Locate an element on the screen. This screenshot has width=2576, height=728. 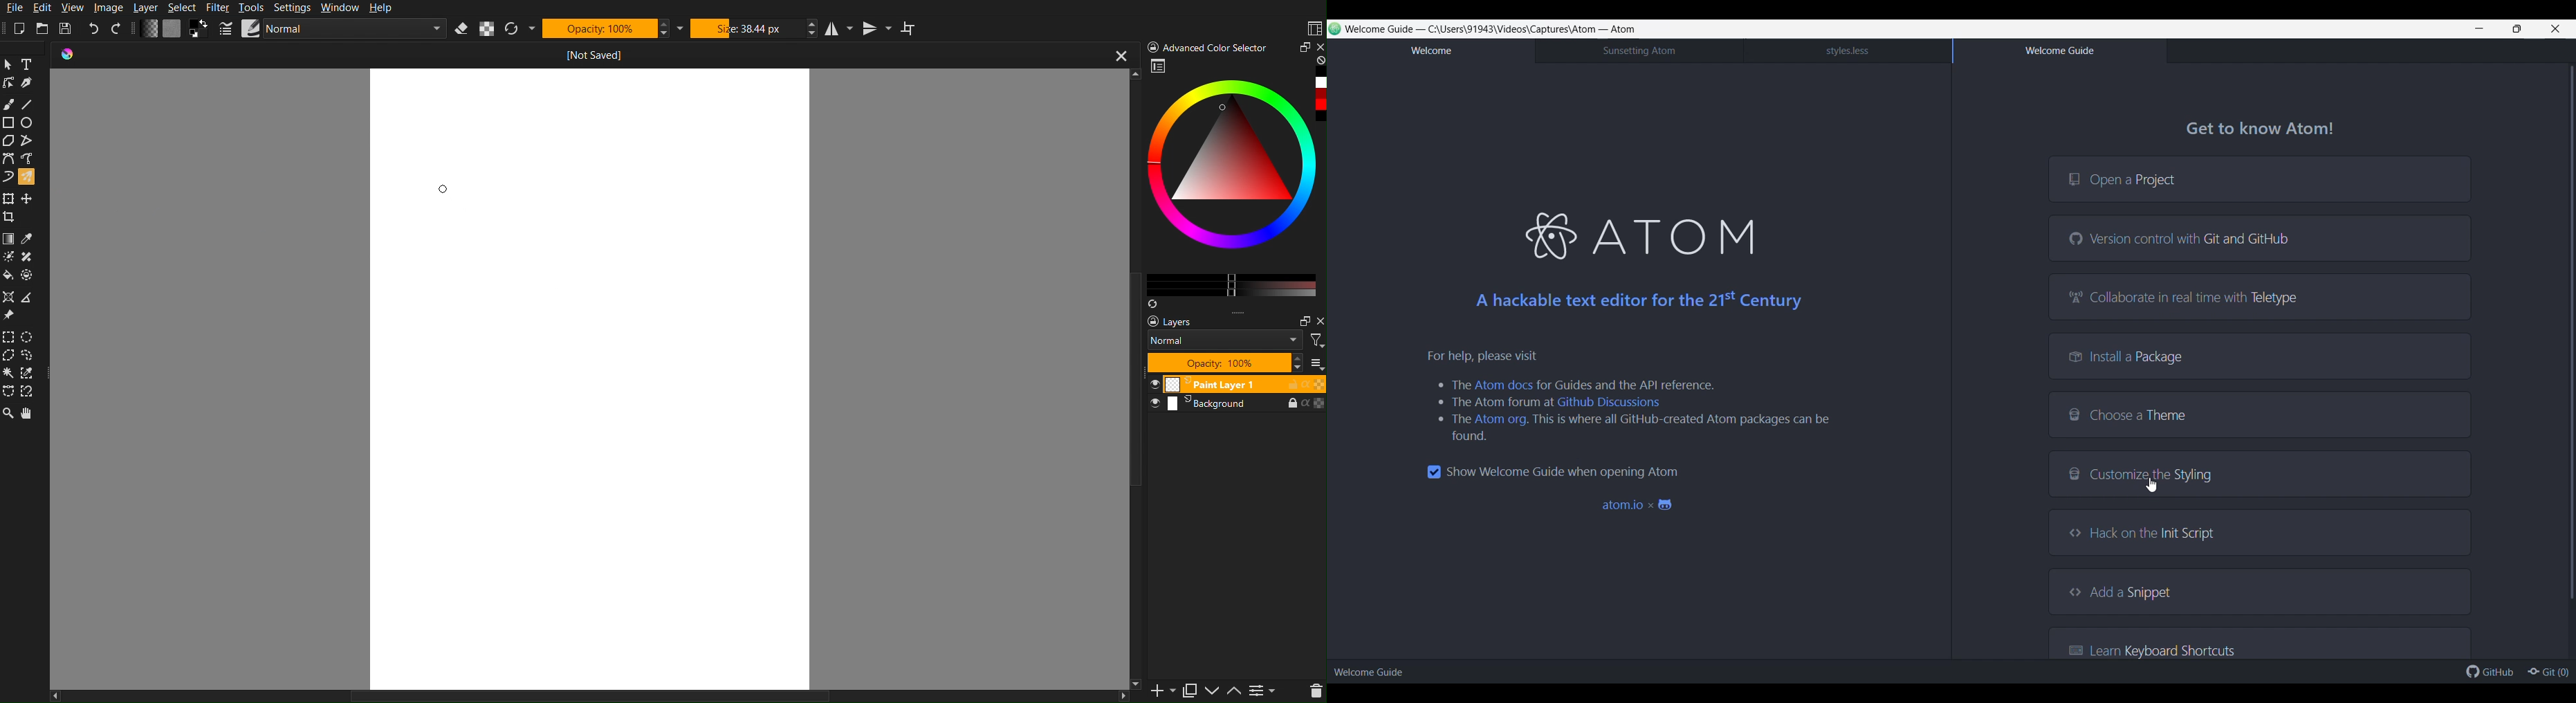
Undo is located at coordinates (94, 28).